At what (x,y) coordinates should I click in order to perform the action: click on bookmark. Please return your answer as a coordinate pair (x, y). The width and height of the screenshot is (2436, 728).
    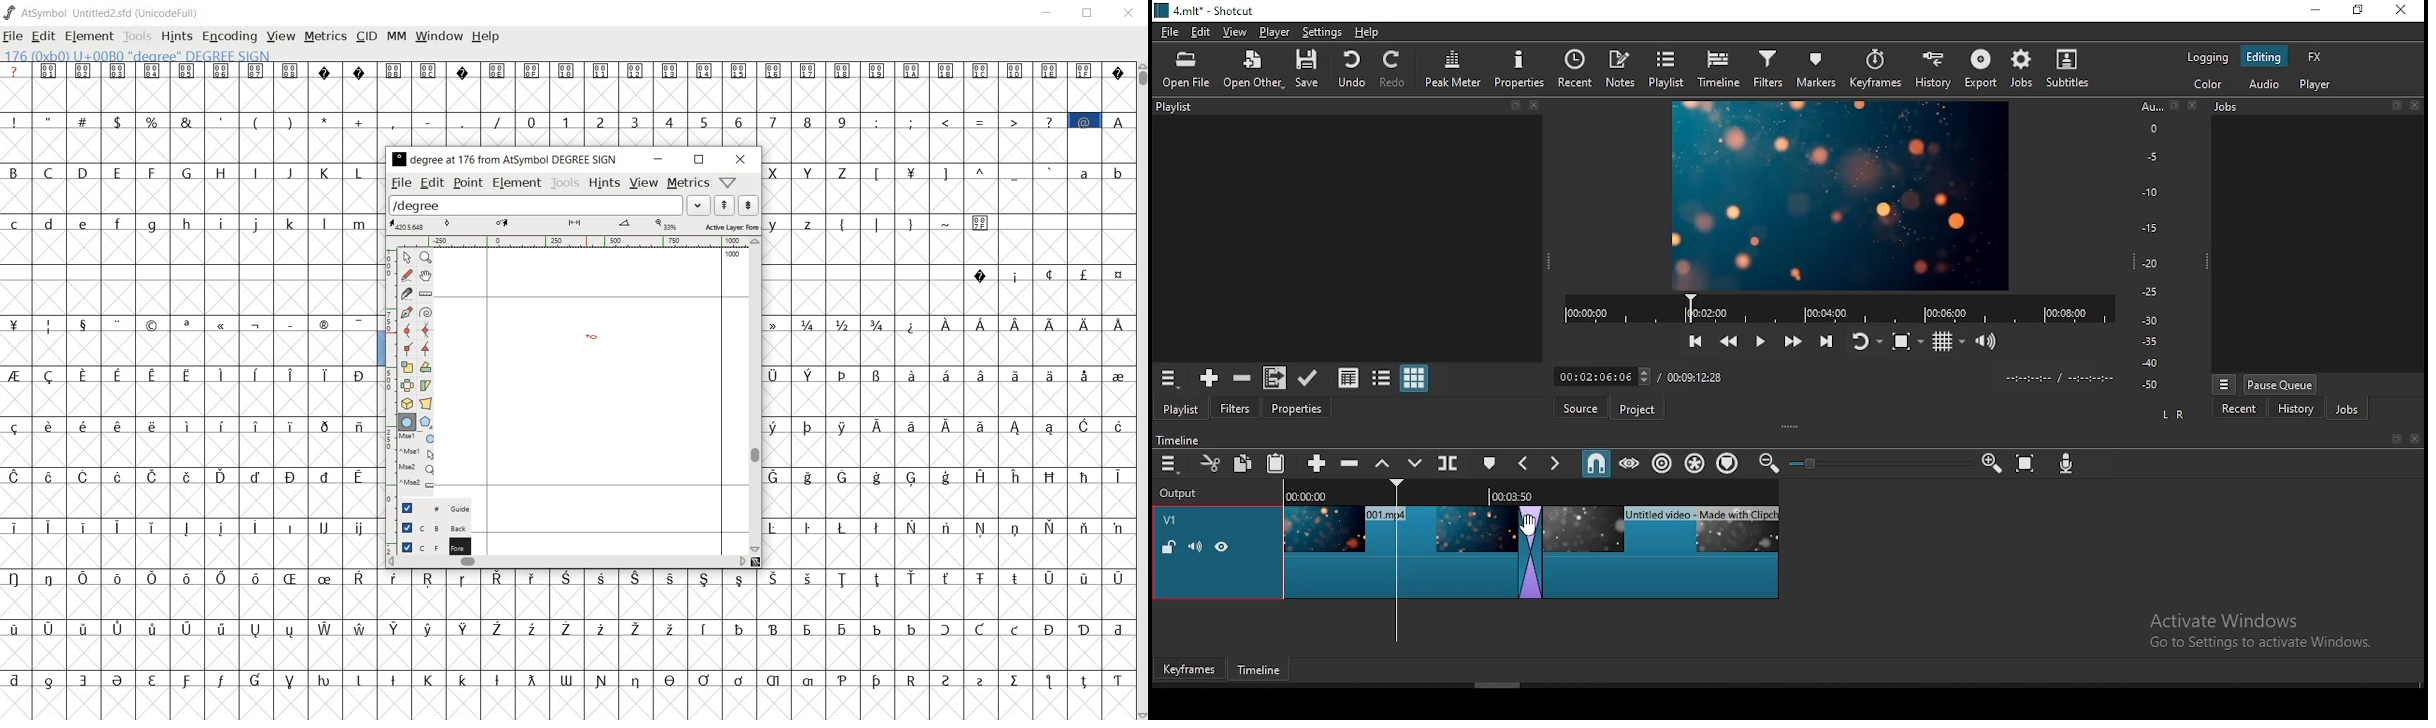
    Looking at the image, I should click on (2391, 439).